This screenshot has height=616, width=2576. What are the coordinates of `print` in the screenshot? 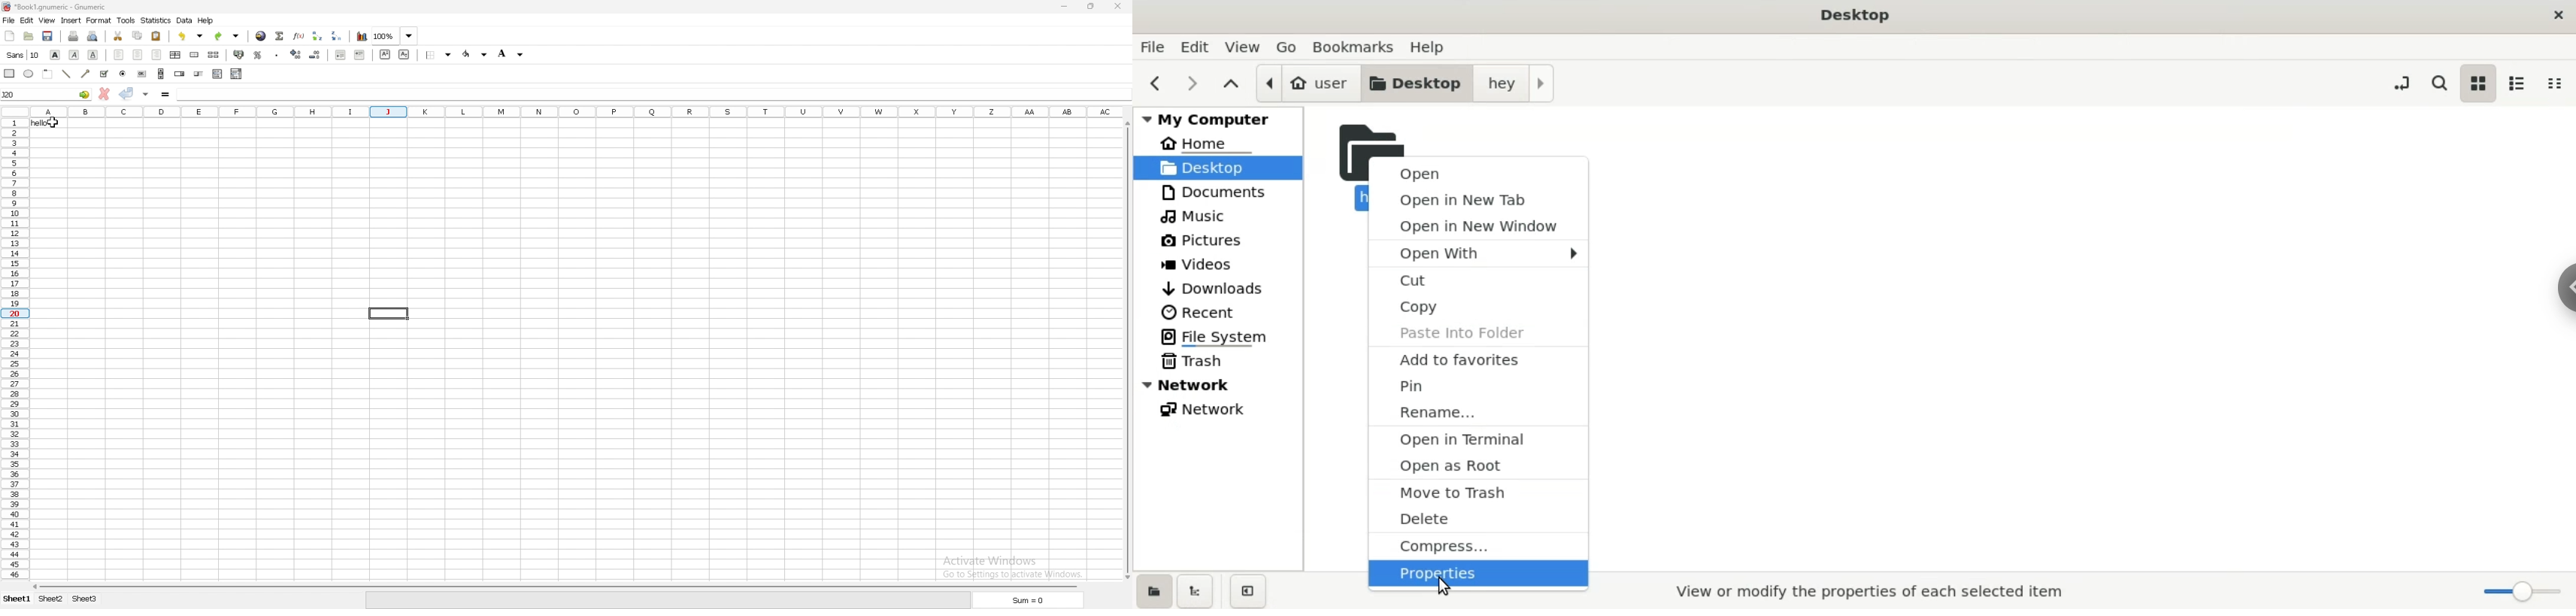 It's located at (74, 36).